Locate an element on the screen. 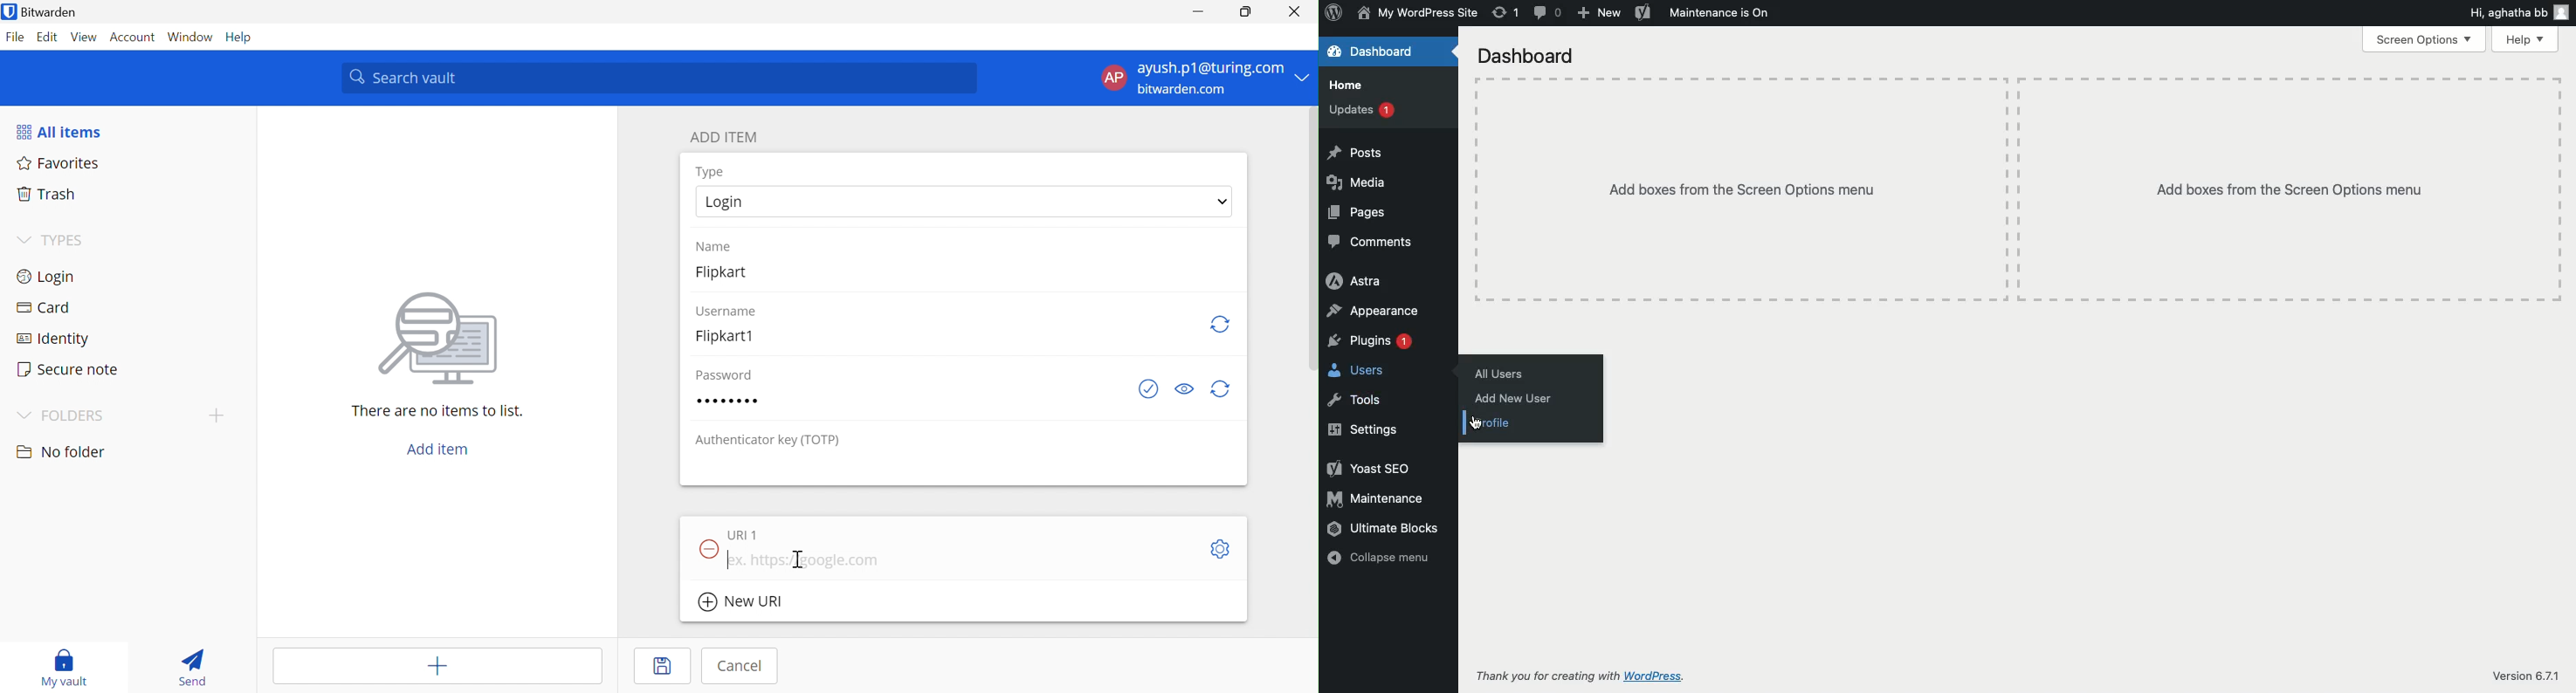 The image size is (2576, 700). Revision is located at coordinates (1505, 12).